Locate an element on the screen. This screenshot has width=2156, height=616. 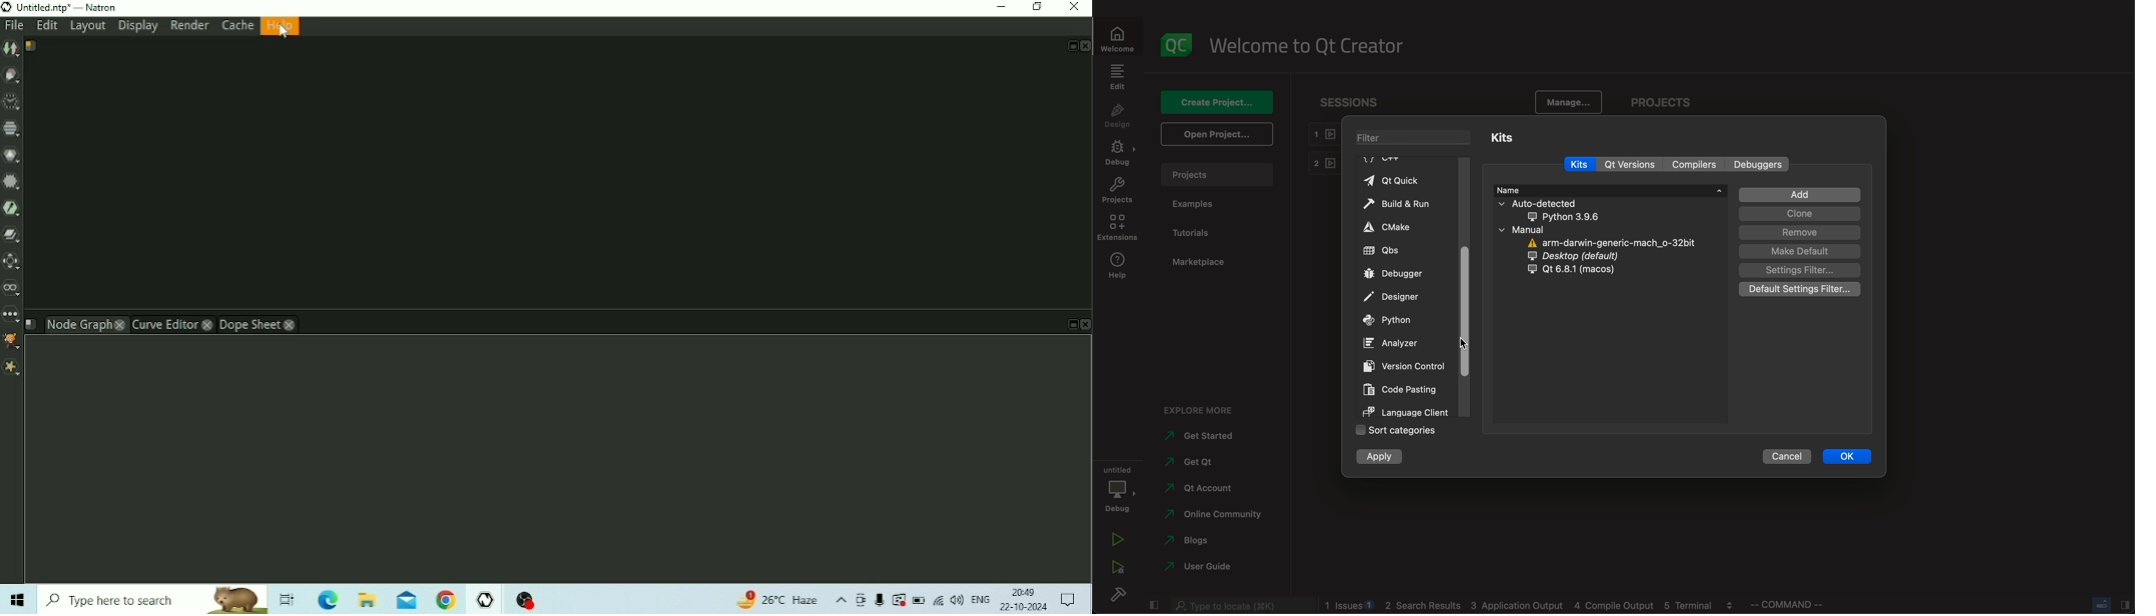
default setting filter is located at coordinates (1800, 290).